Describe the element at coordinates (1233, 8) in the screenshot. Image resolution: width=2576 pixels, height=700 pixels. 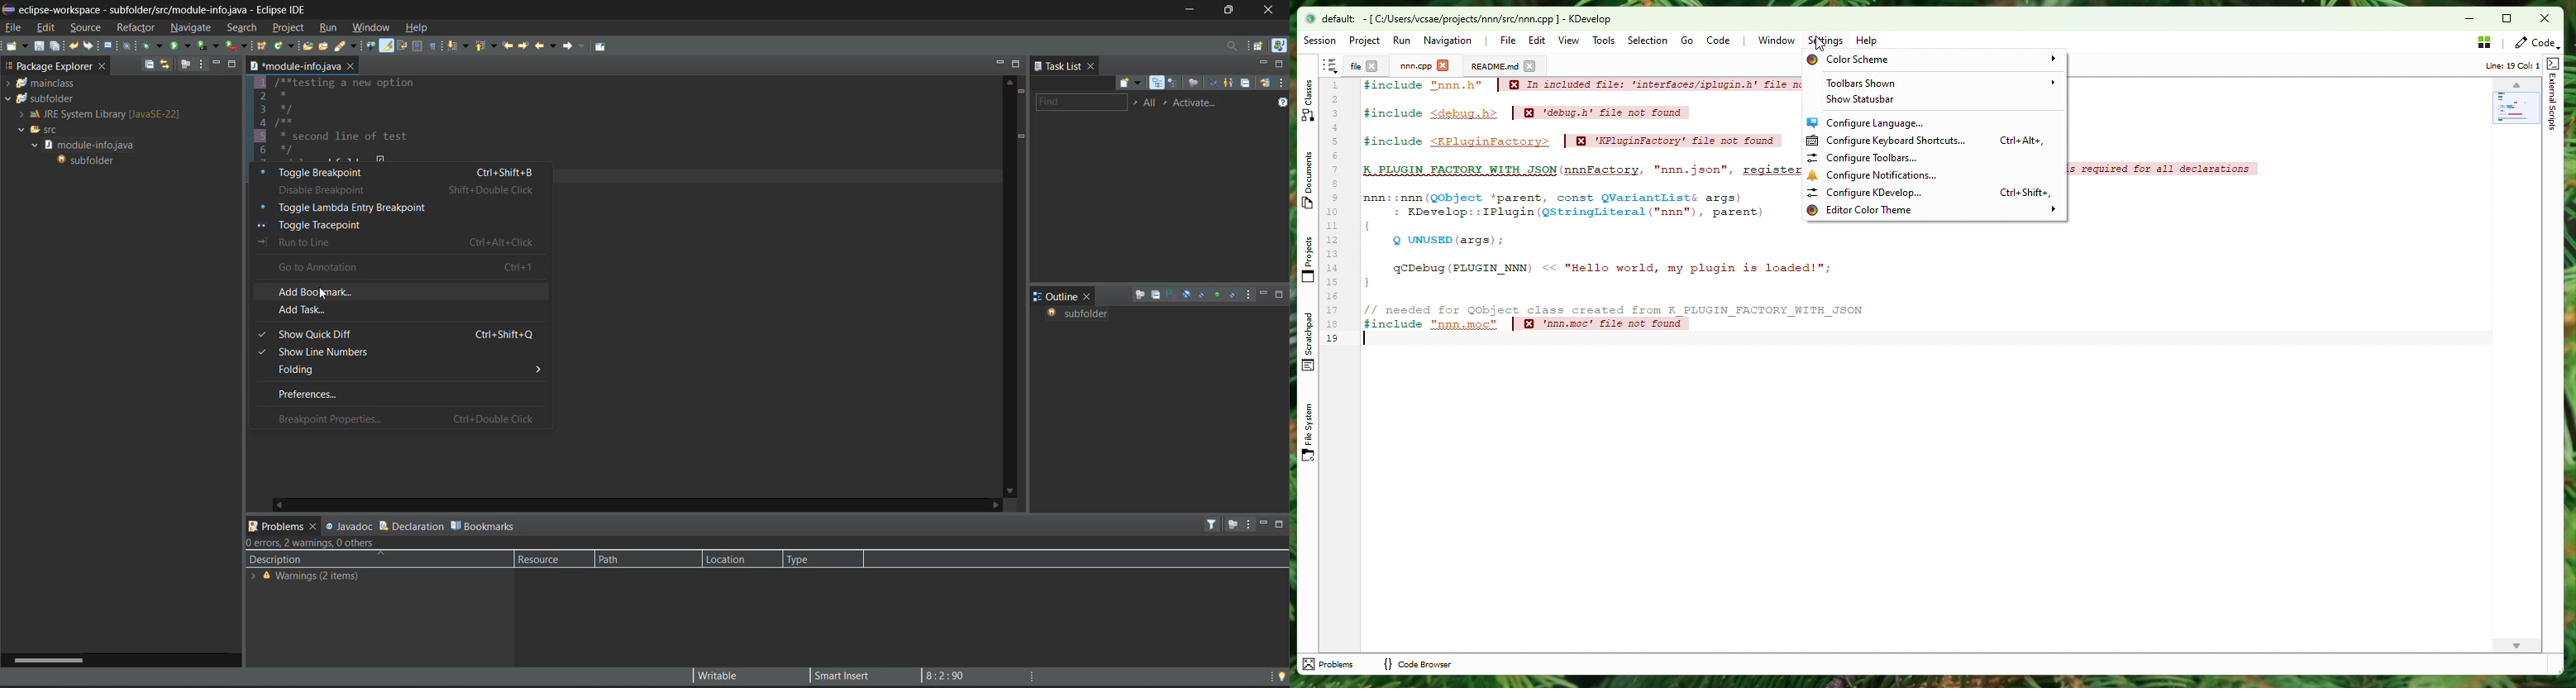
I see `maximize` at that location.